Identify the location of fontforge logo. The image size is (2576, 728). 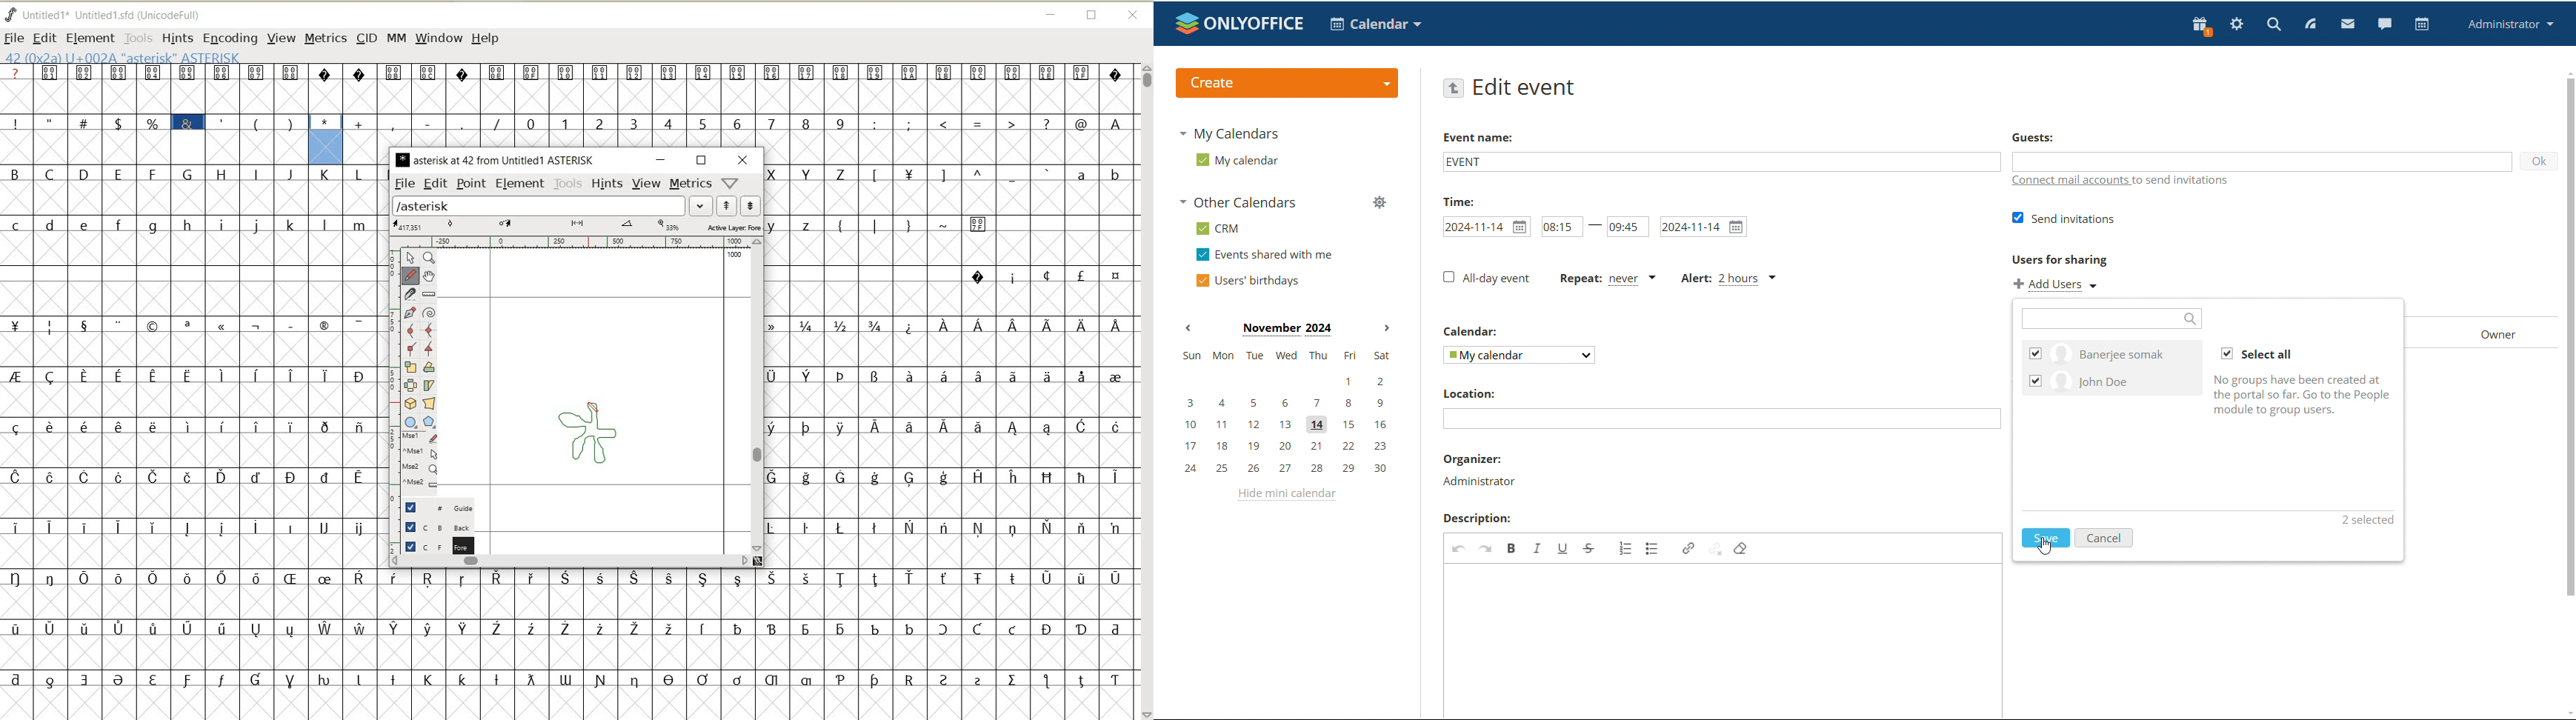
(11, 13).